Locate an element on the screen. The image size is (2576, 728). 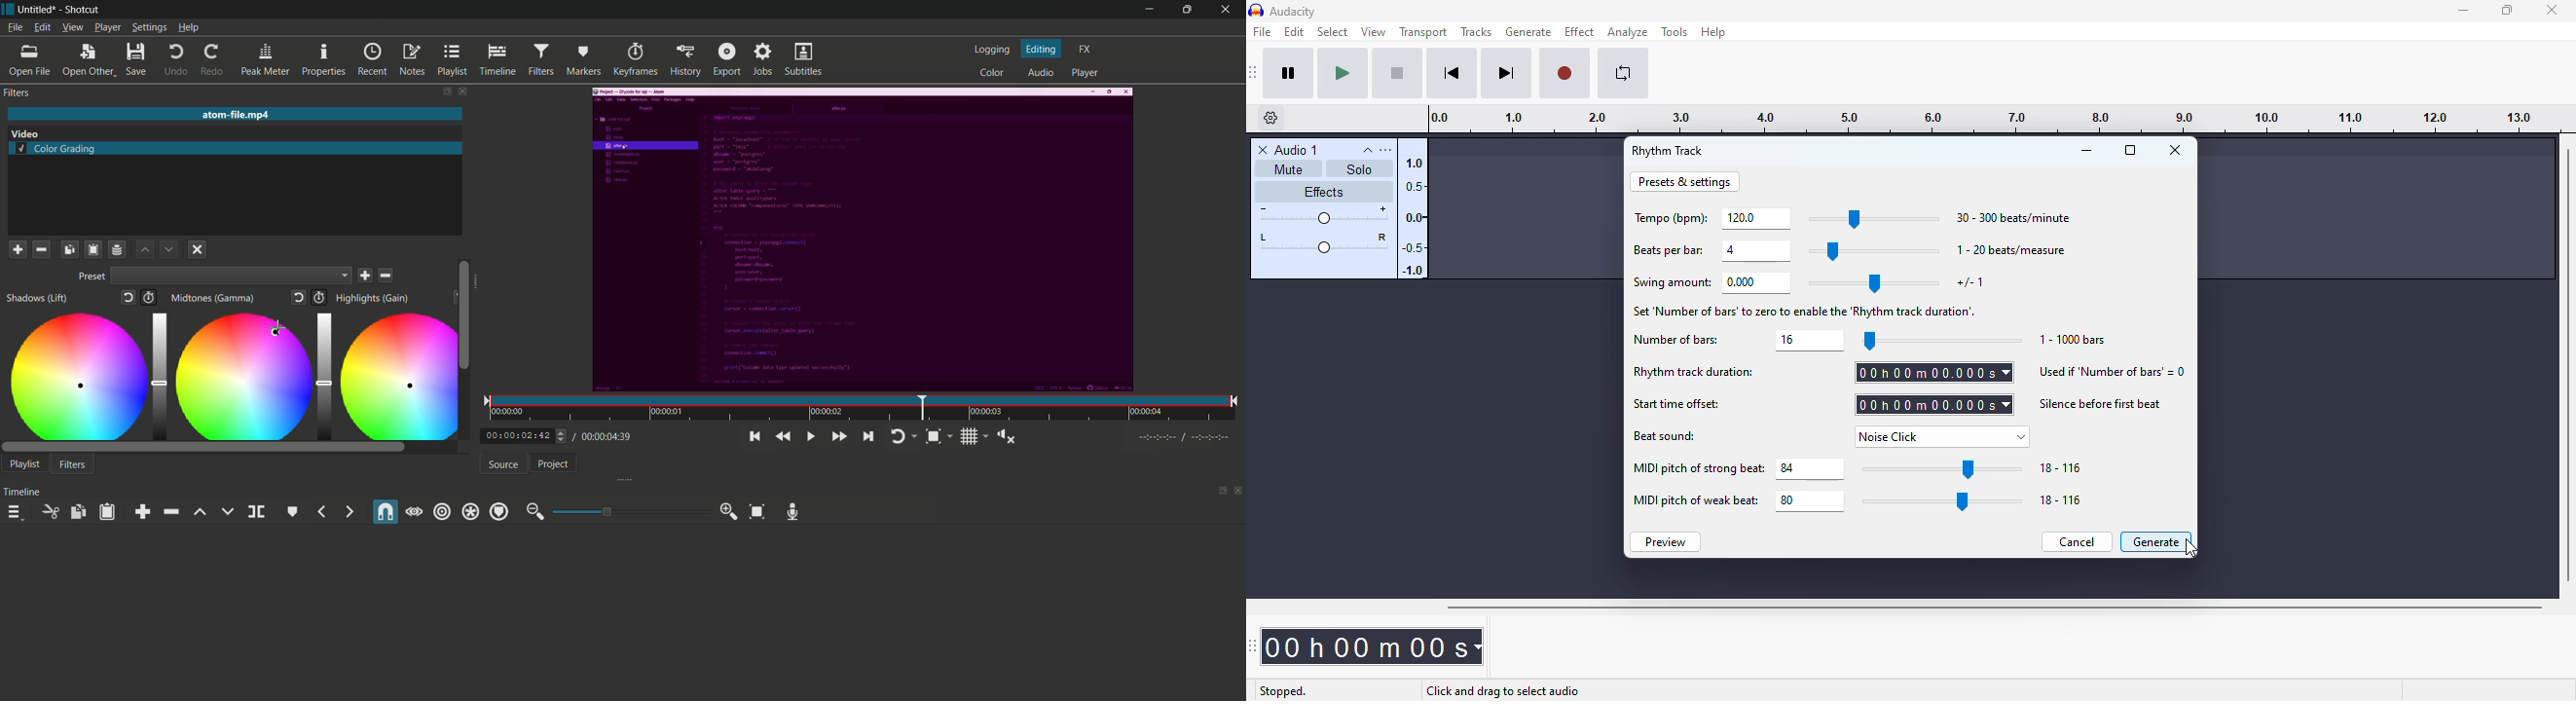
settings menu is located at coordinates (149, 28).